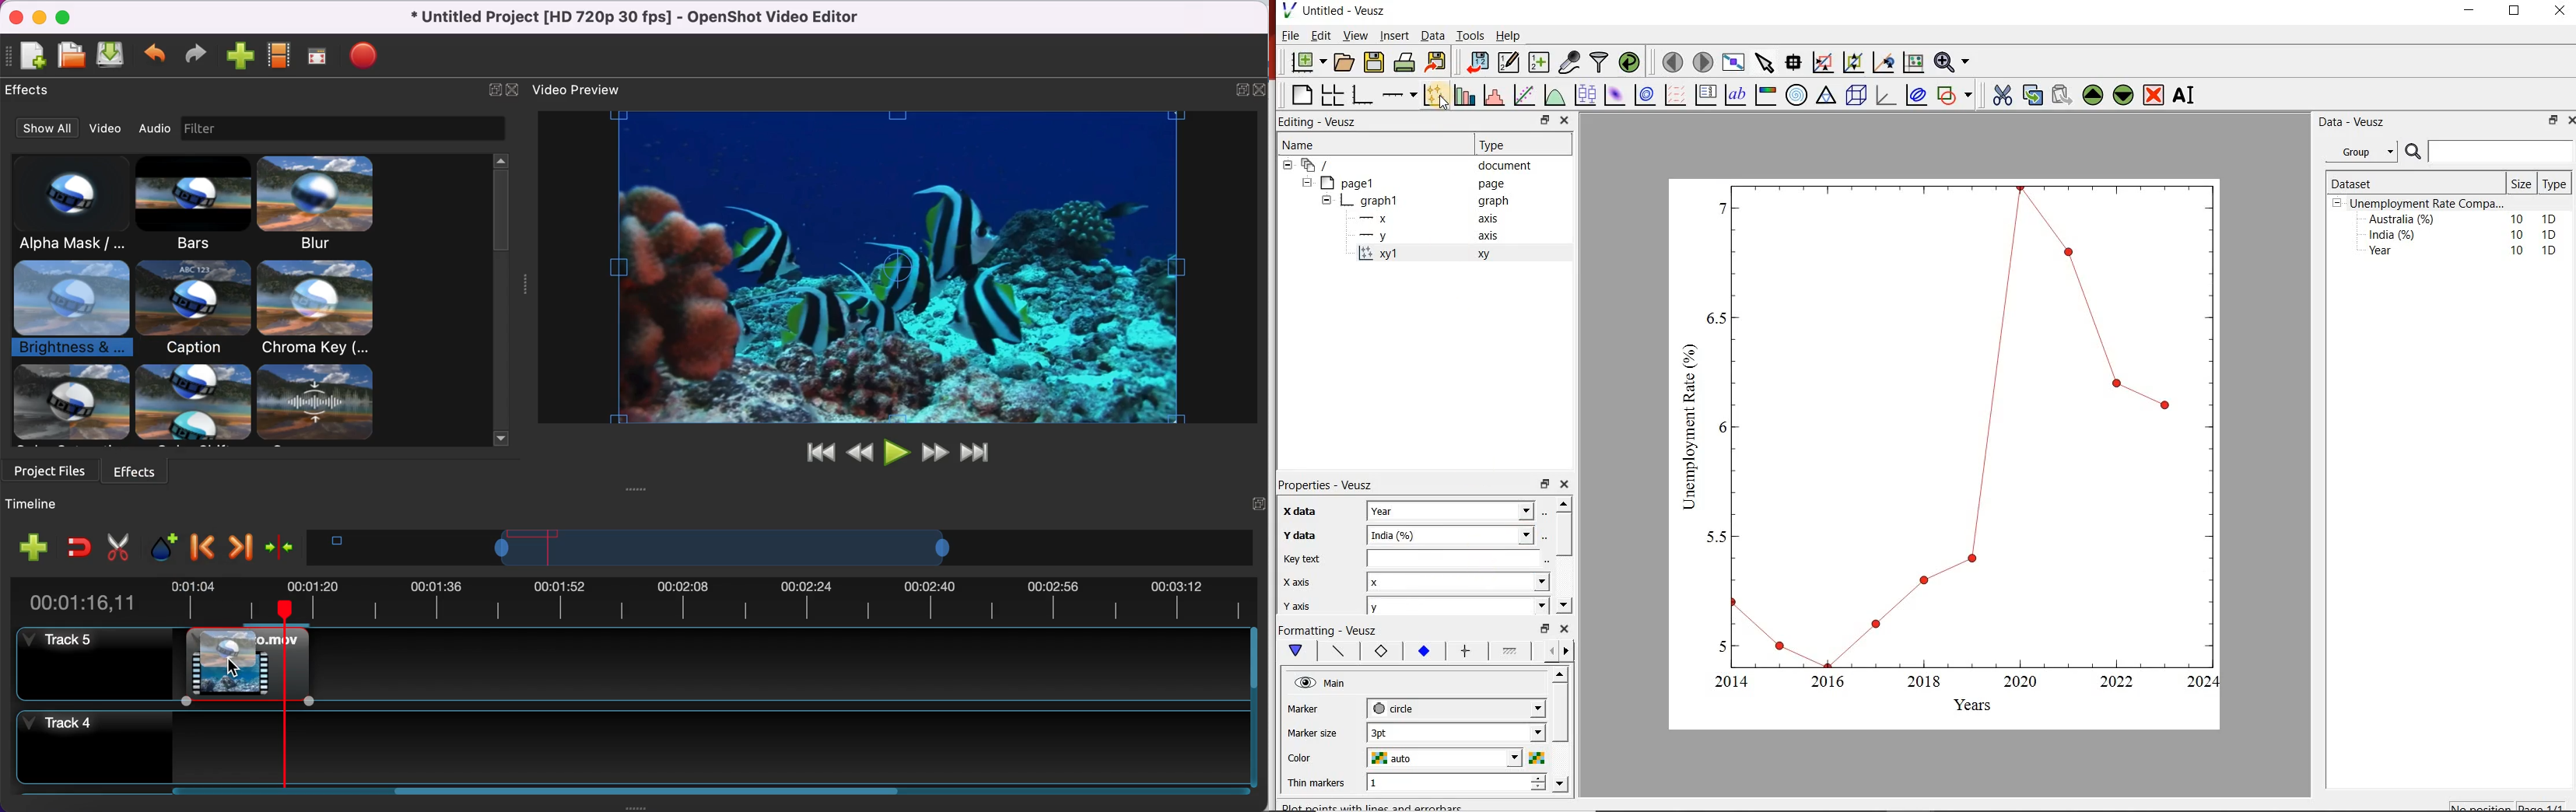 This screenshot has width=2576, height=812. What do you see at coordinates (27, 55) in the screenshot?
I see `new file` at bounding box center [27, 55].